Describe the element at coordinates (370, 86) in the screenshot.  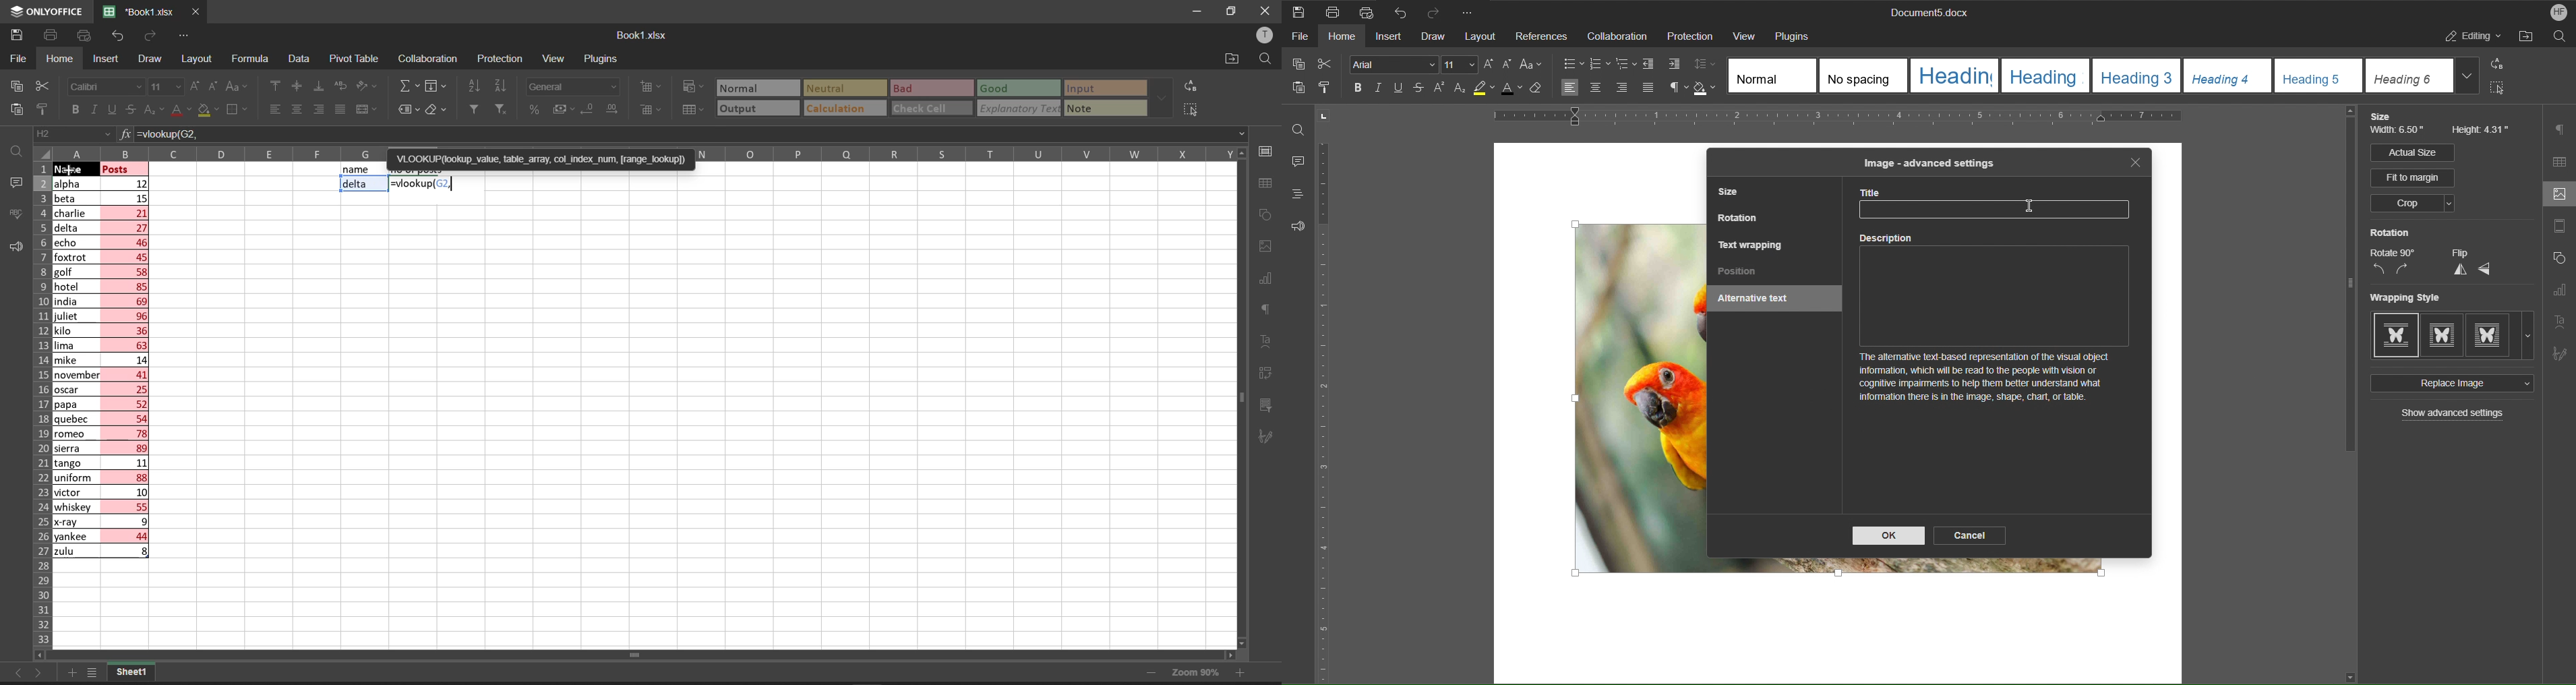
I see `orientation` at that location.